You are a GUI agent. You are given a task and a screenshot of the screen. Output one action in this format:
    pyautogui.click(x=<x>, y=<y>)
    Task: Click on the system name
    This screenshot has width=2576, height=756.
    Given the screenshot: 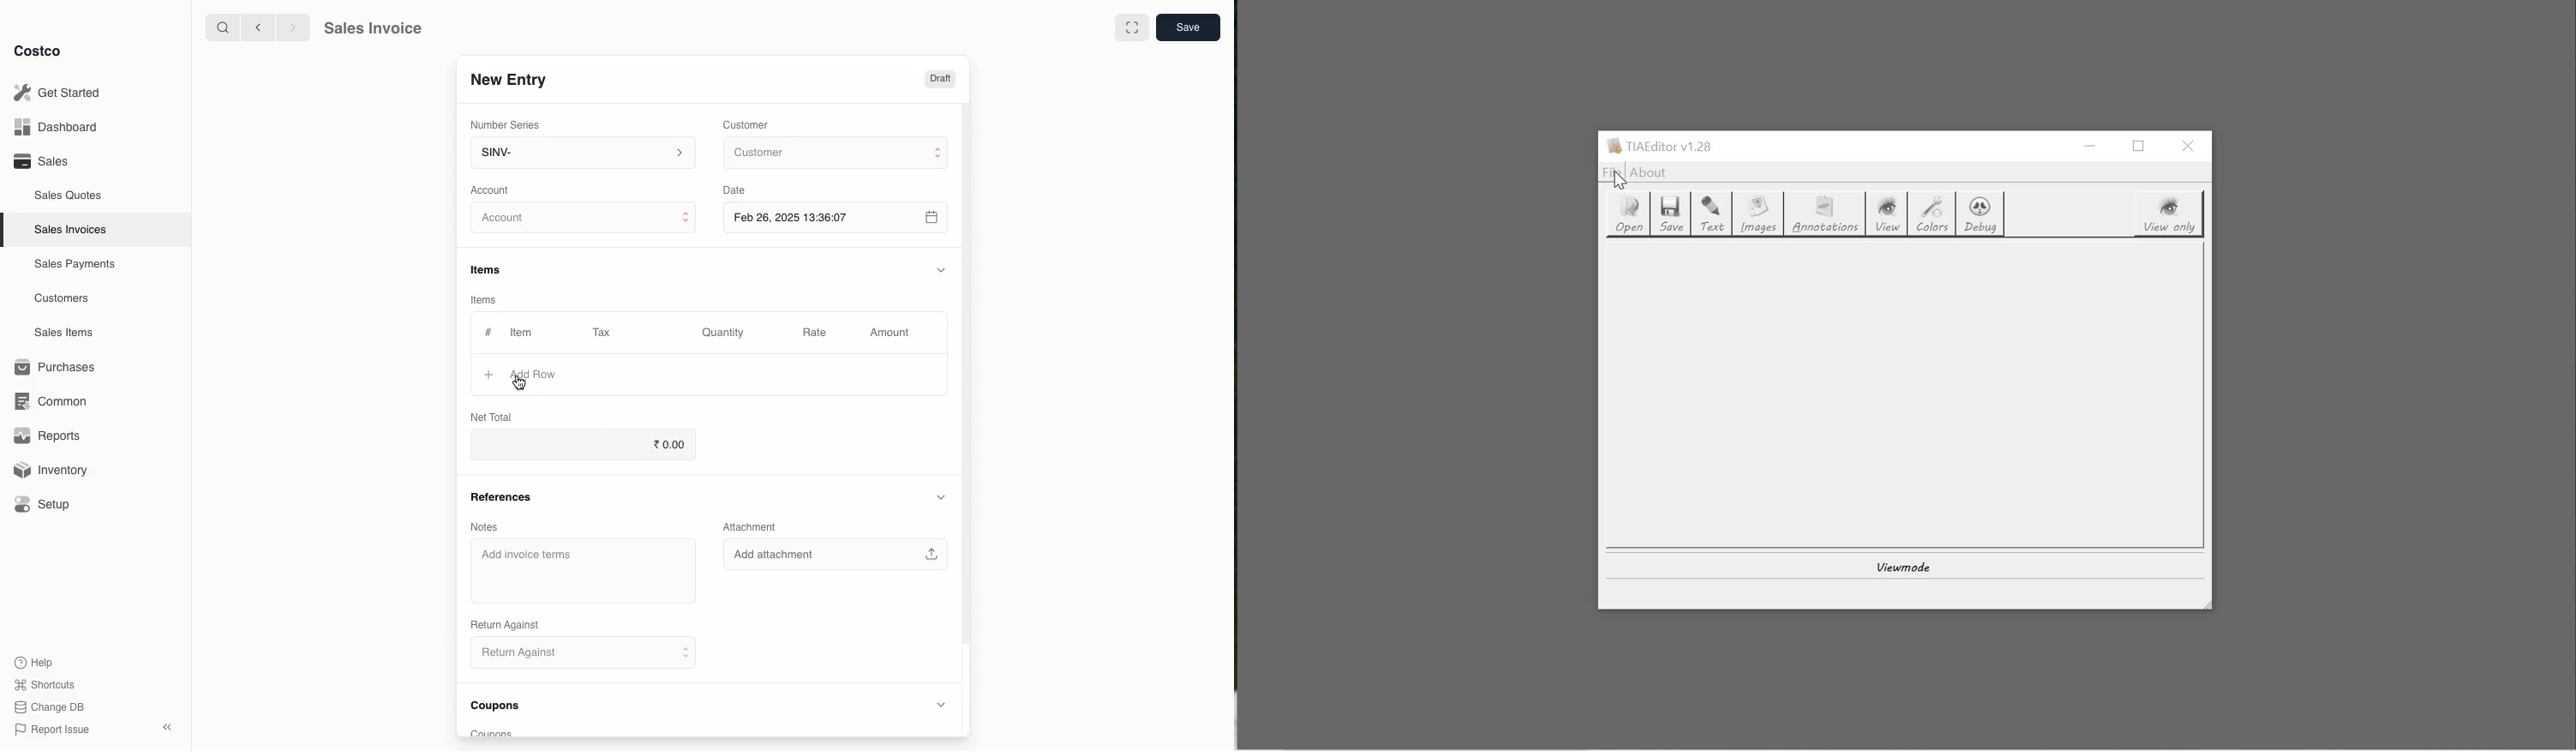 What is the action you would take?
    pyautogui.click(x=1658, y=146)
    